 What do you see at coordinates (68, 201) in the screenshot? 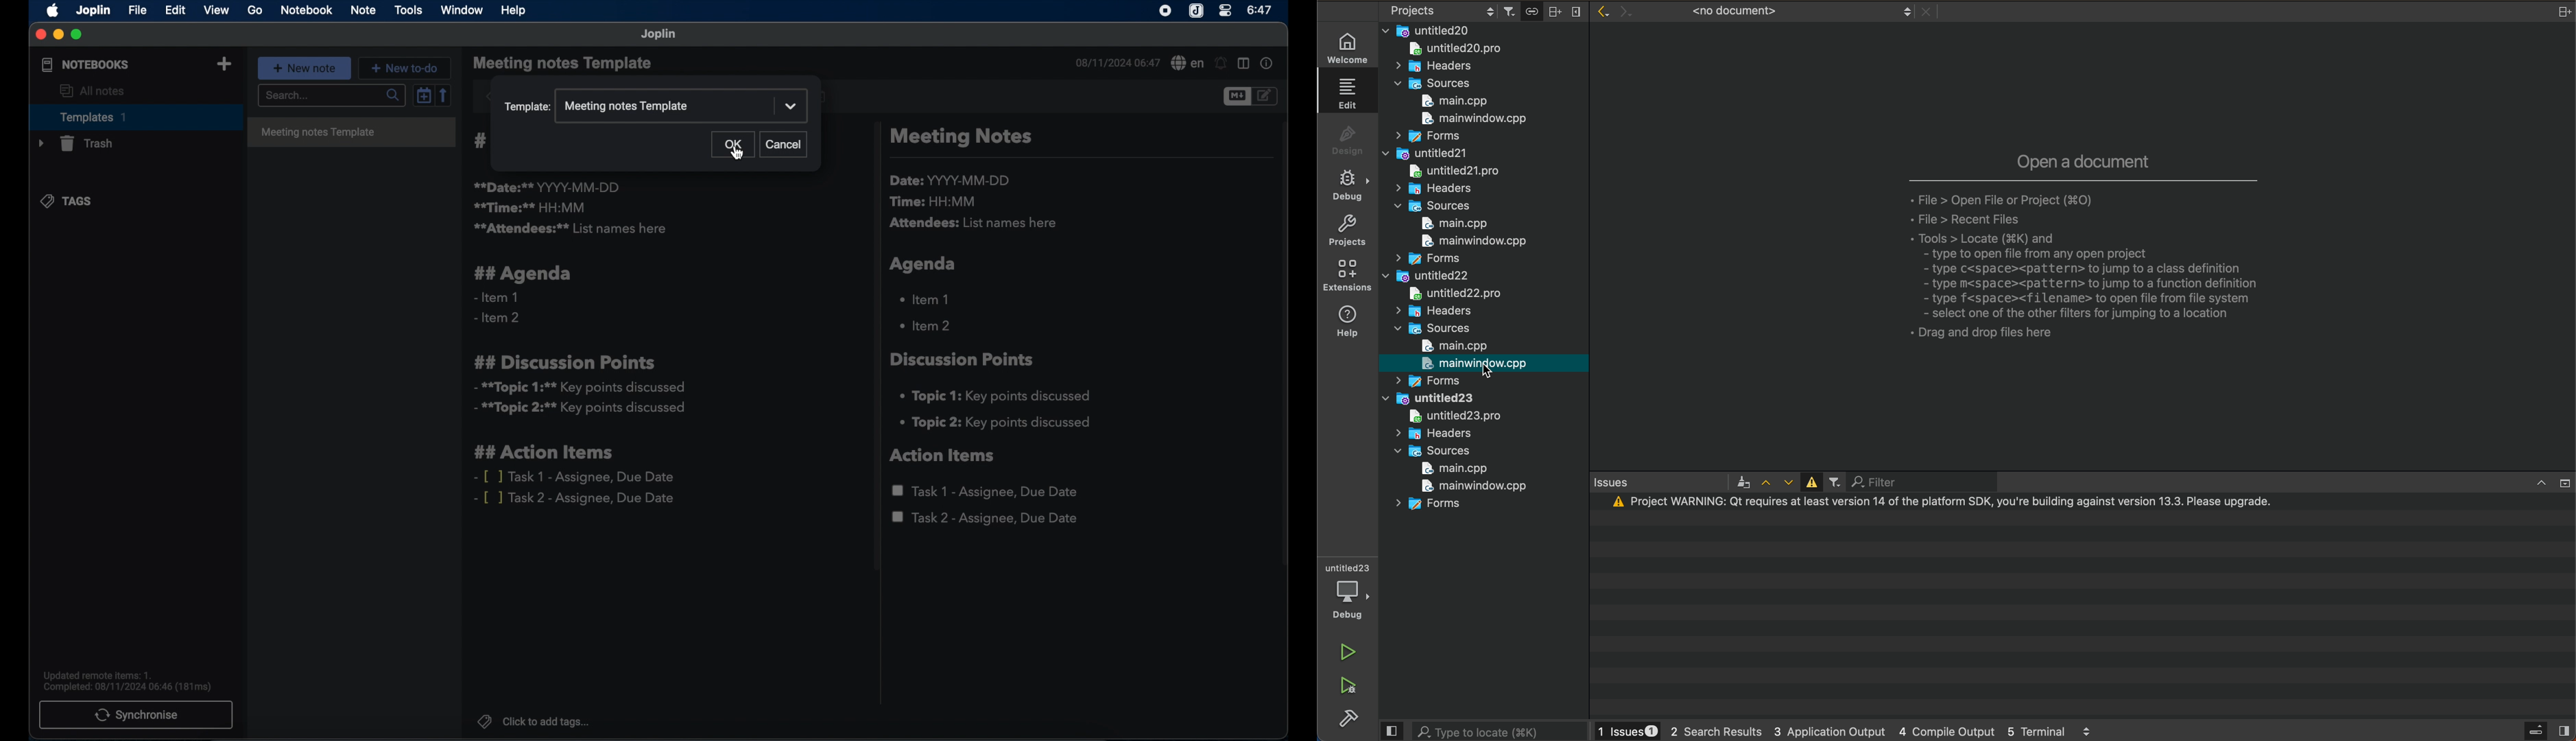
I see `tags` at bounding box center [68, 201].